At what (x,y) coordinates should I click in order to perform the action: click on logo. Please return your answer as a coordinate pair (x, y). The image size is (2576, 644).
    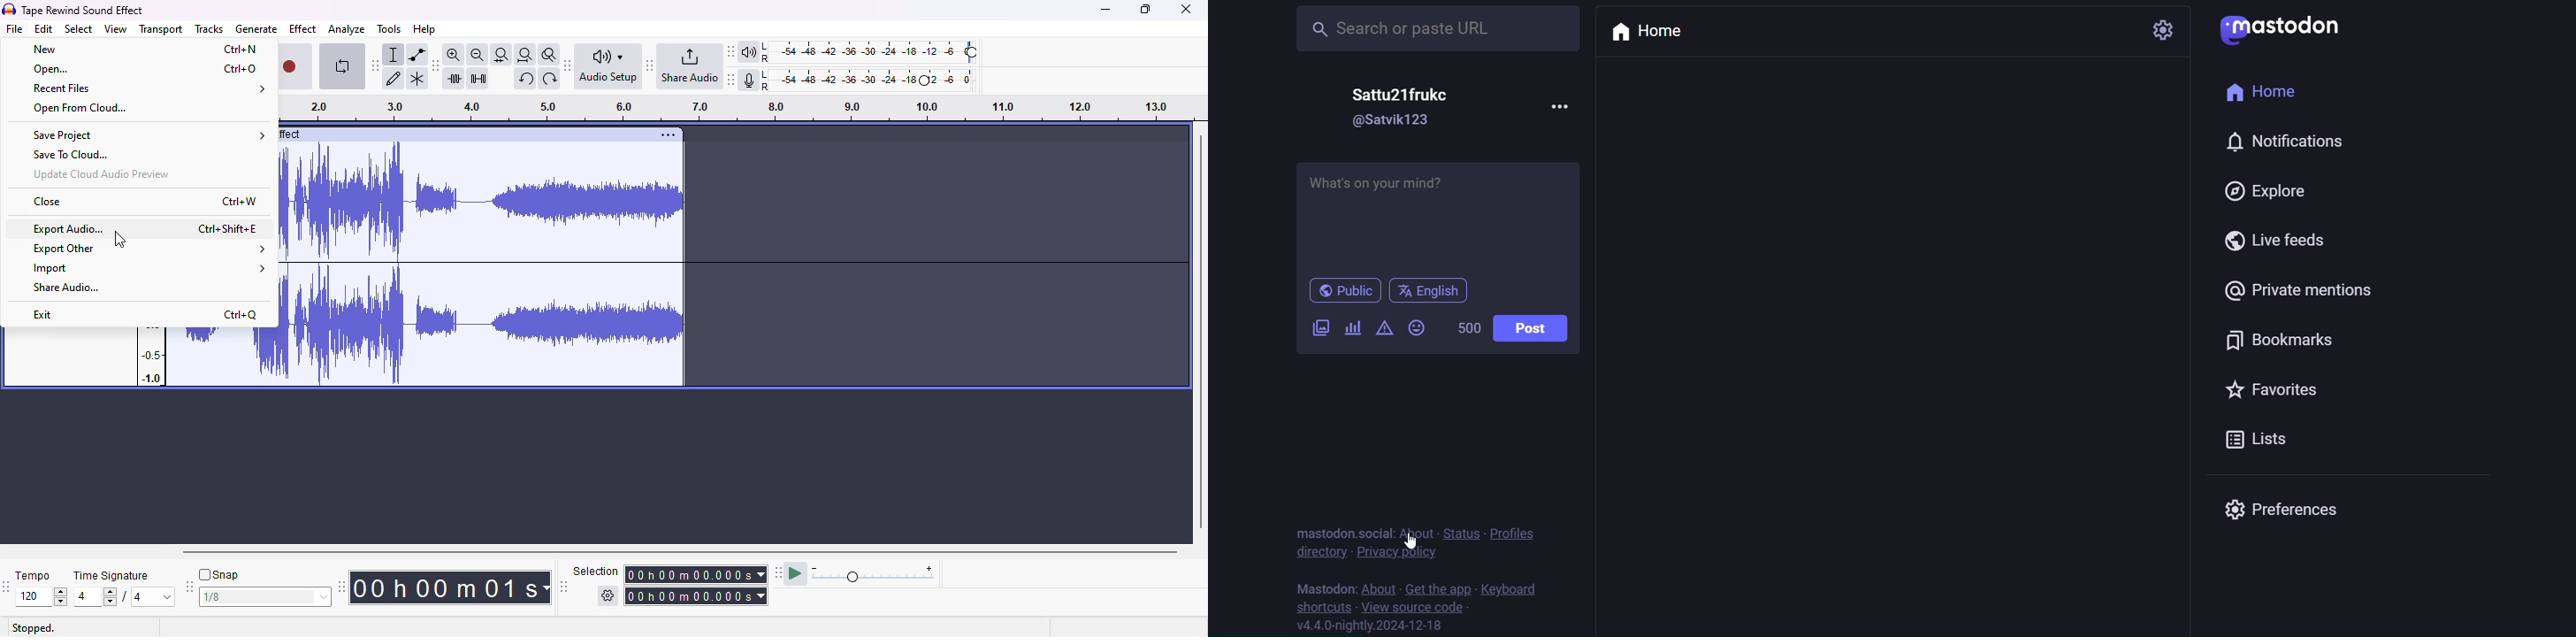
    Looking at the image, I should click on (2292, 30).